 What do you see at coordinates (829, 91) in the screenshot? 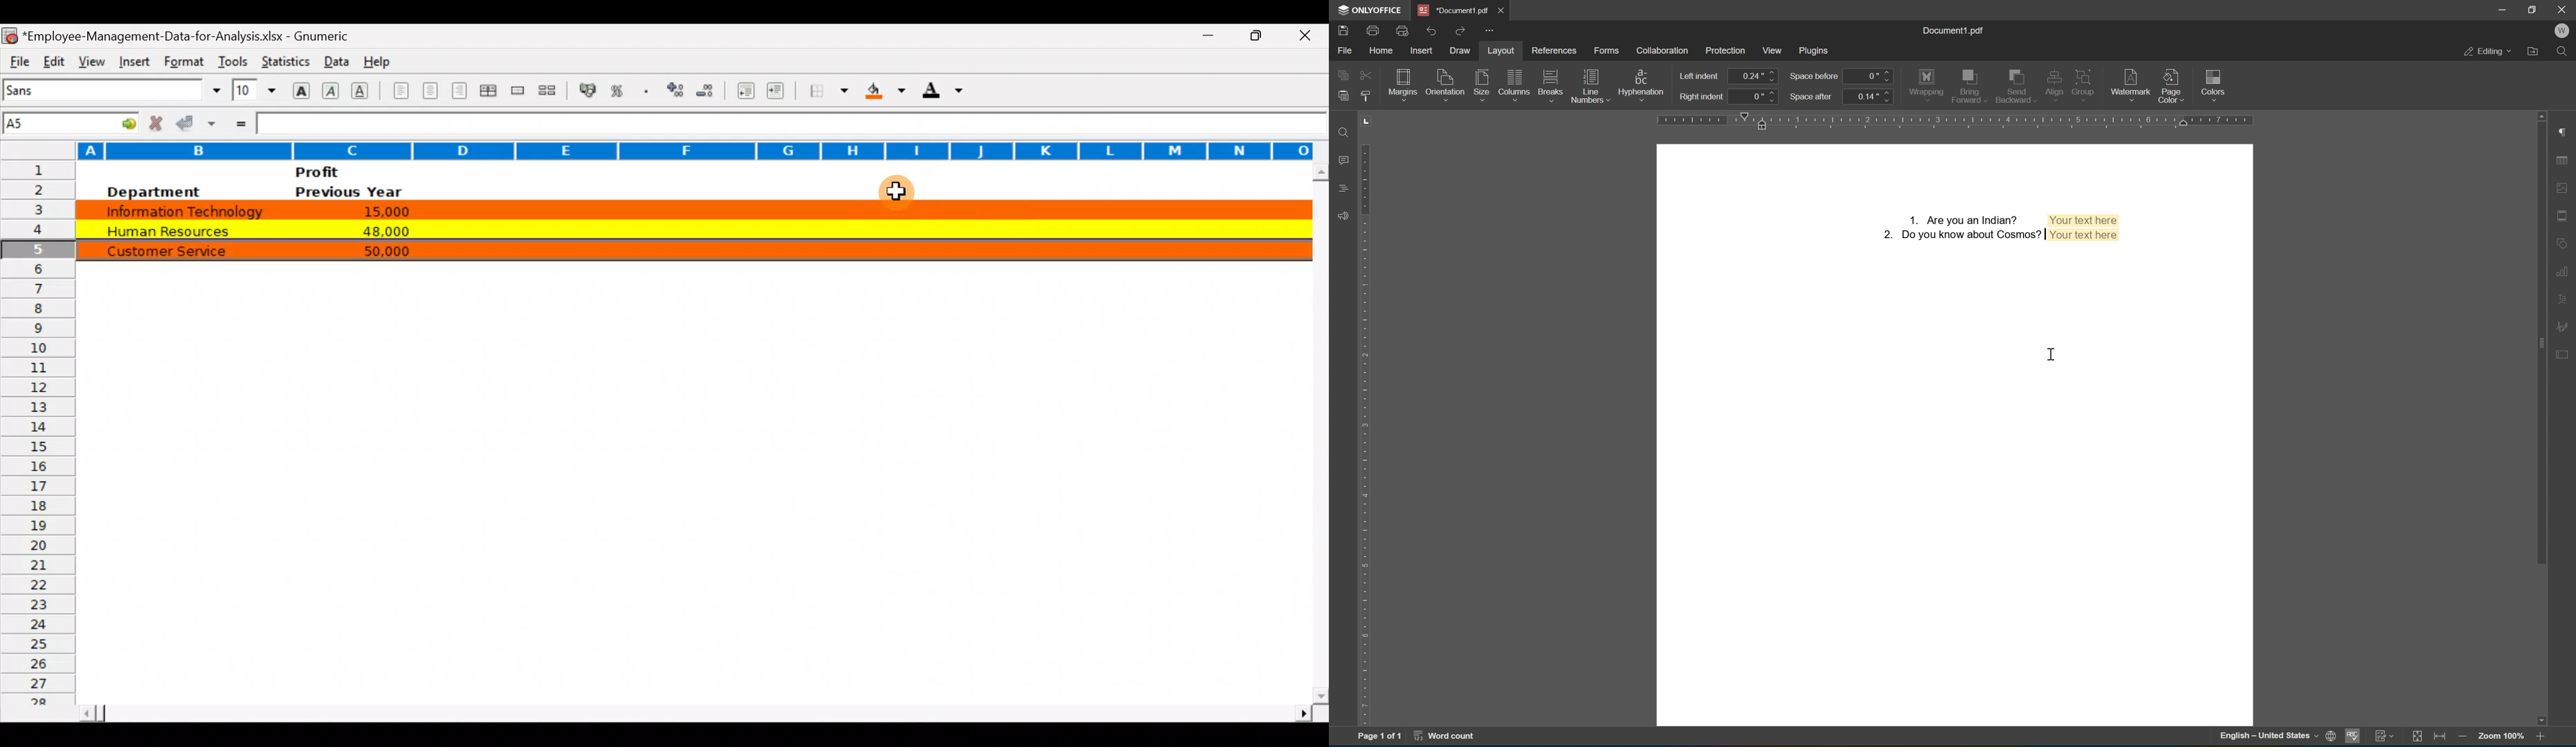
I see `Borders` at bounding box center [829, 91].